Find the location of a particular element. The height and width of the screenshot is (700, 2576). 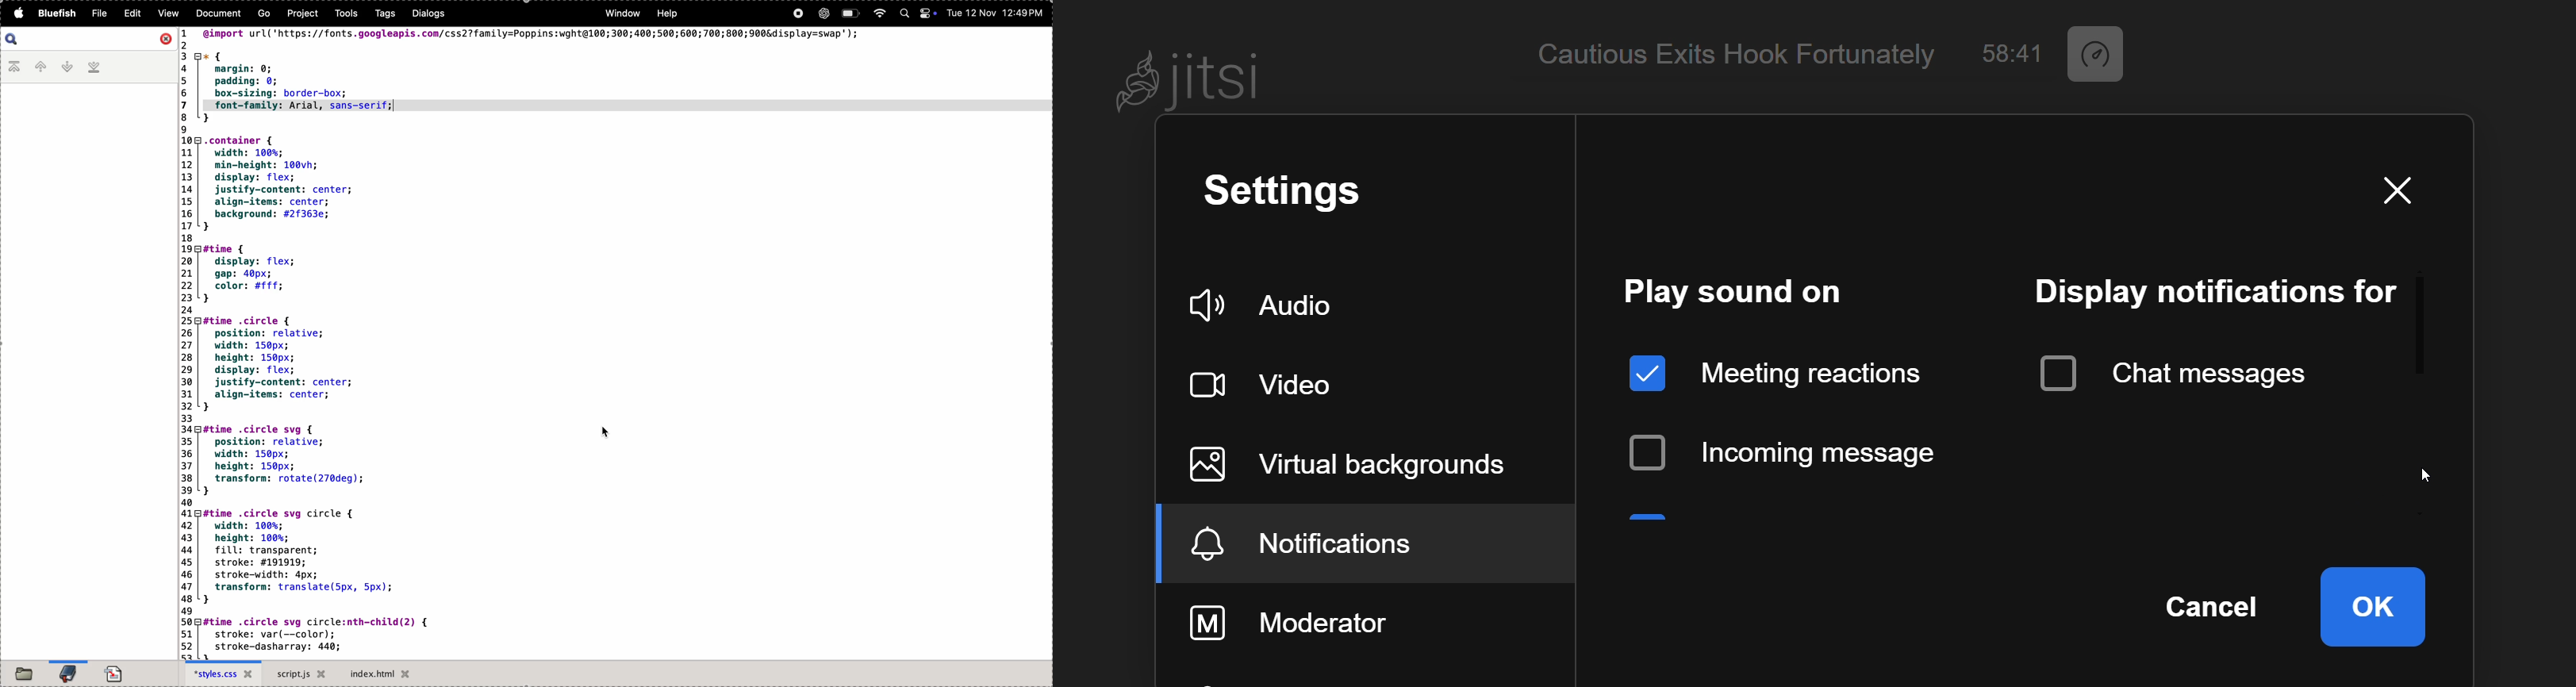

display notification for is located at coordinates (2208, 289).